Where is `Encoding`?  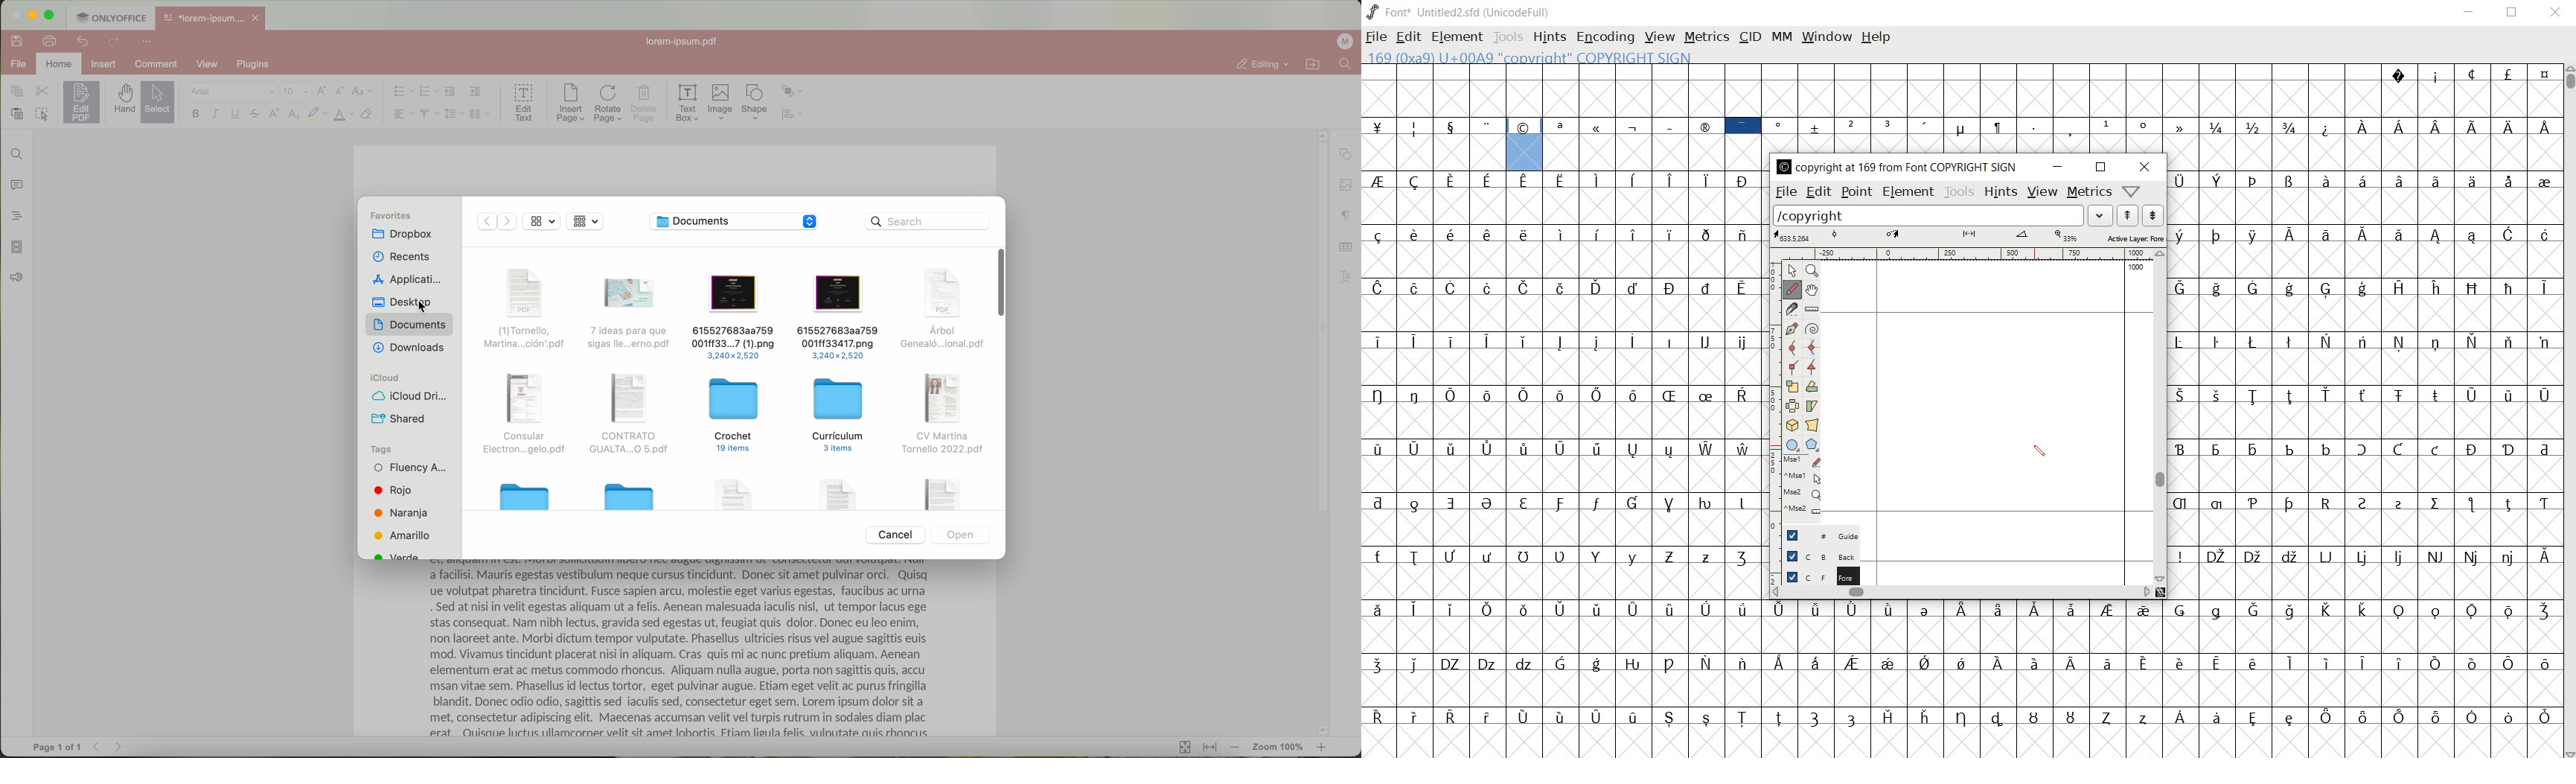
Encoding is located at coordinates (1605, 37).